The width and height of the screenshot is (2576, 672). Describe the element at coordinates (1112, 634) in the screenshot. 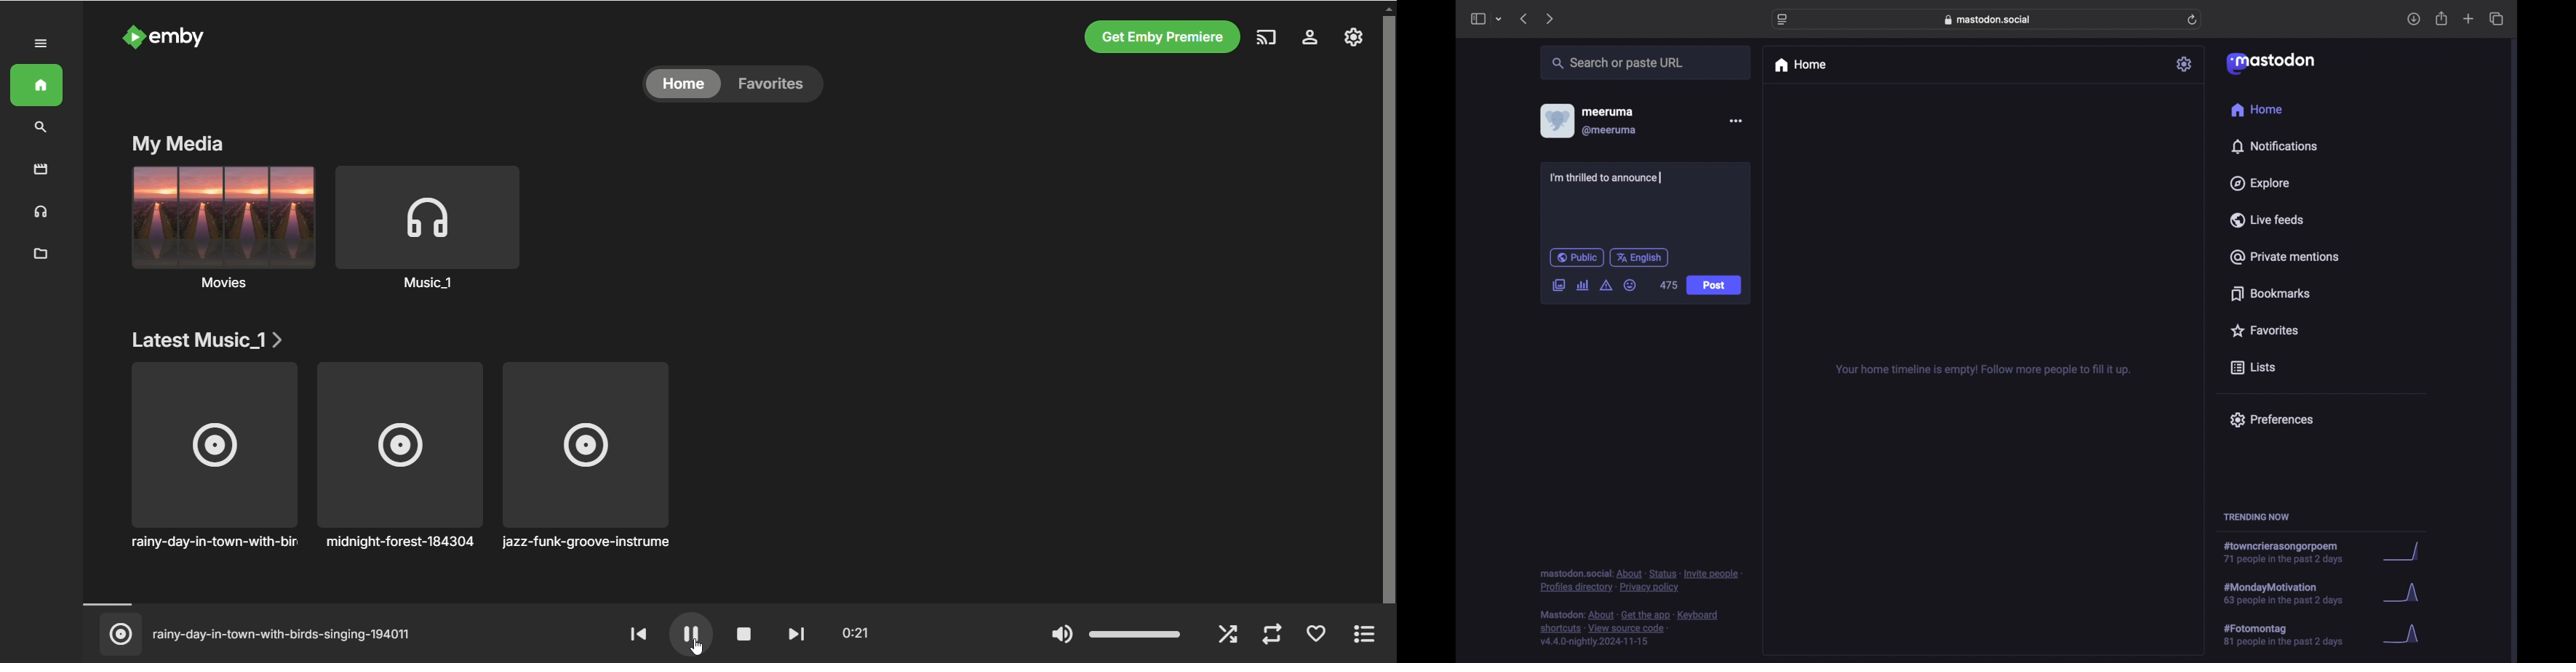

I see `volume` at that location.